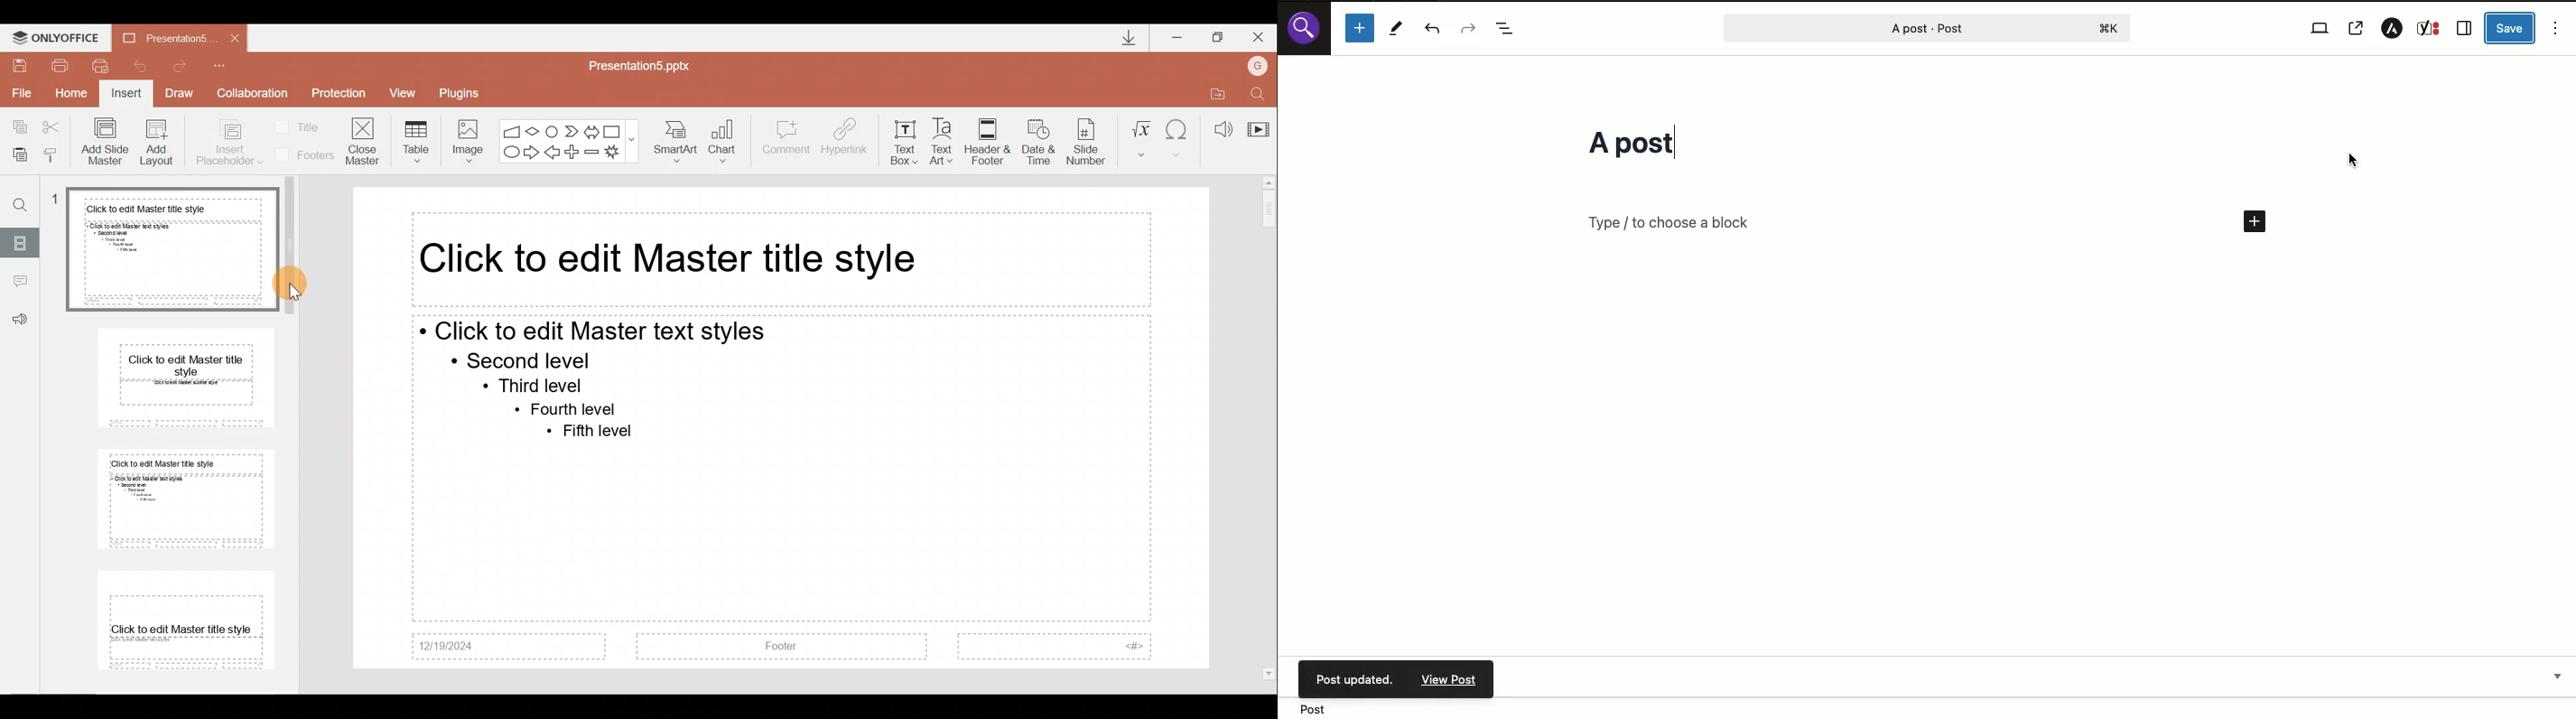 The image size is (2576, 728). I want to click on Flowchart - manual input, so click(511, 129).